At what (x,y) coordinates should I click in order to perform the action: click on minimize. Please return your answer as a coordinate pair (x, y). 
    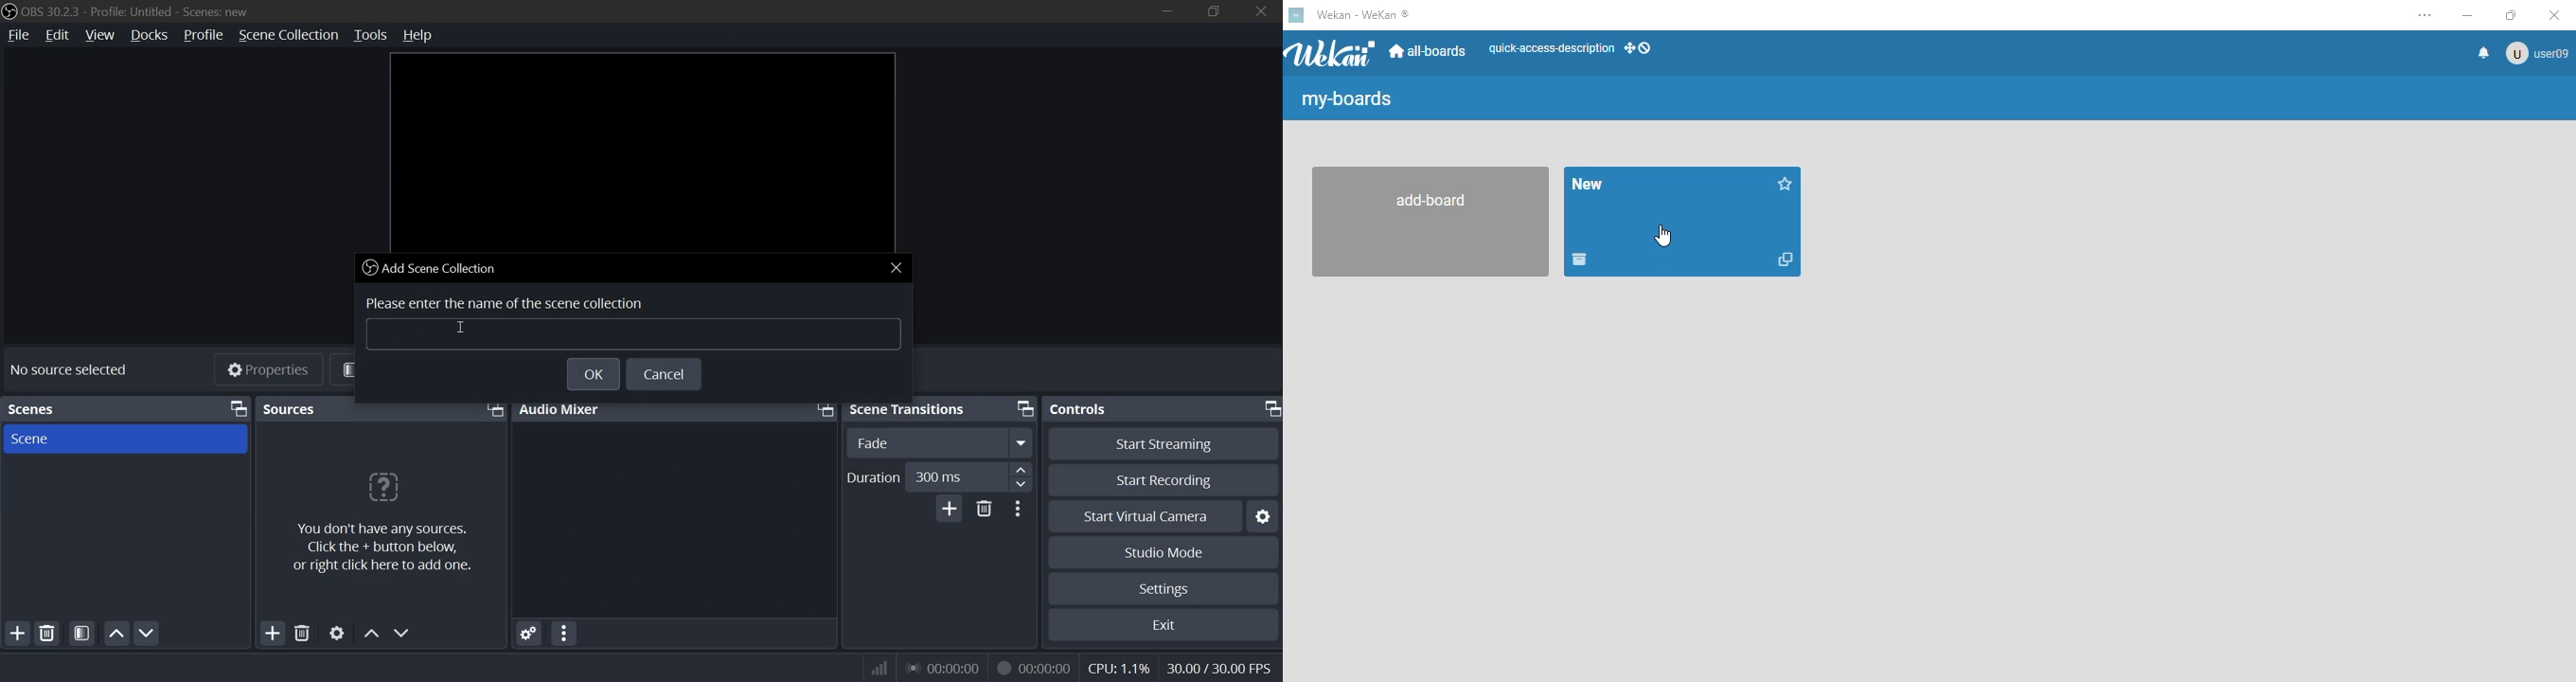
    Looking at the image, I should click on (1168, 9).